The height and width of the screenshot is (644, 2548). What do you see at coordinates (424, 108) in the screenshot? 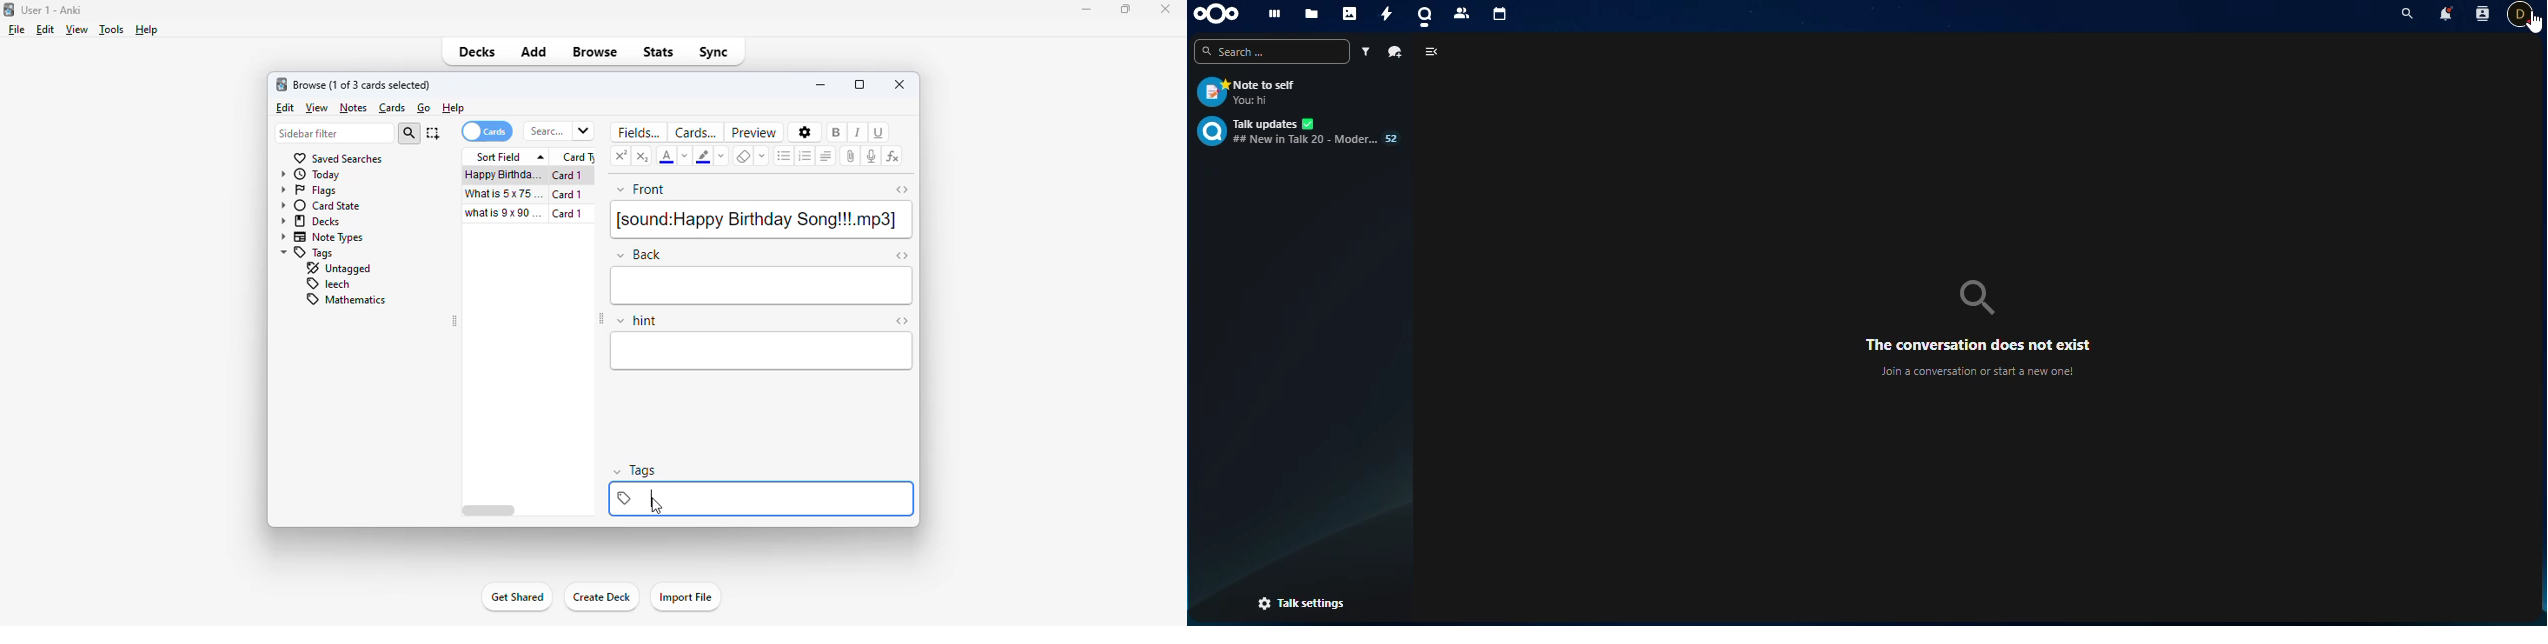
I see `go` at bounding box center [424, 108].